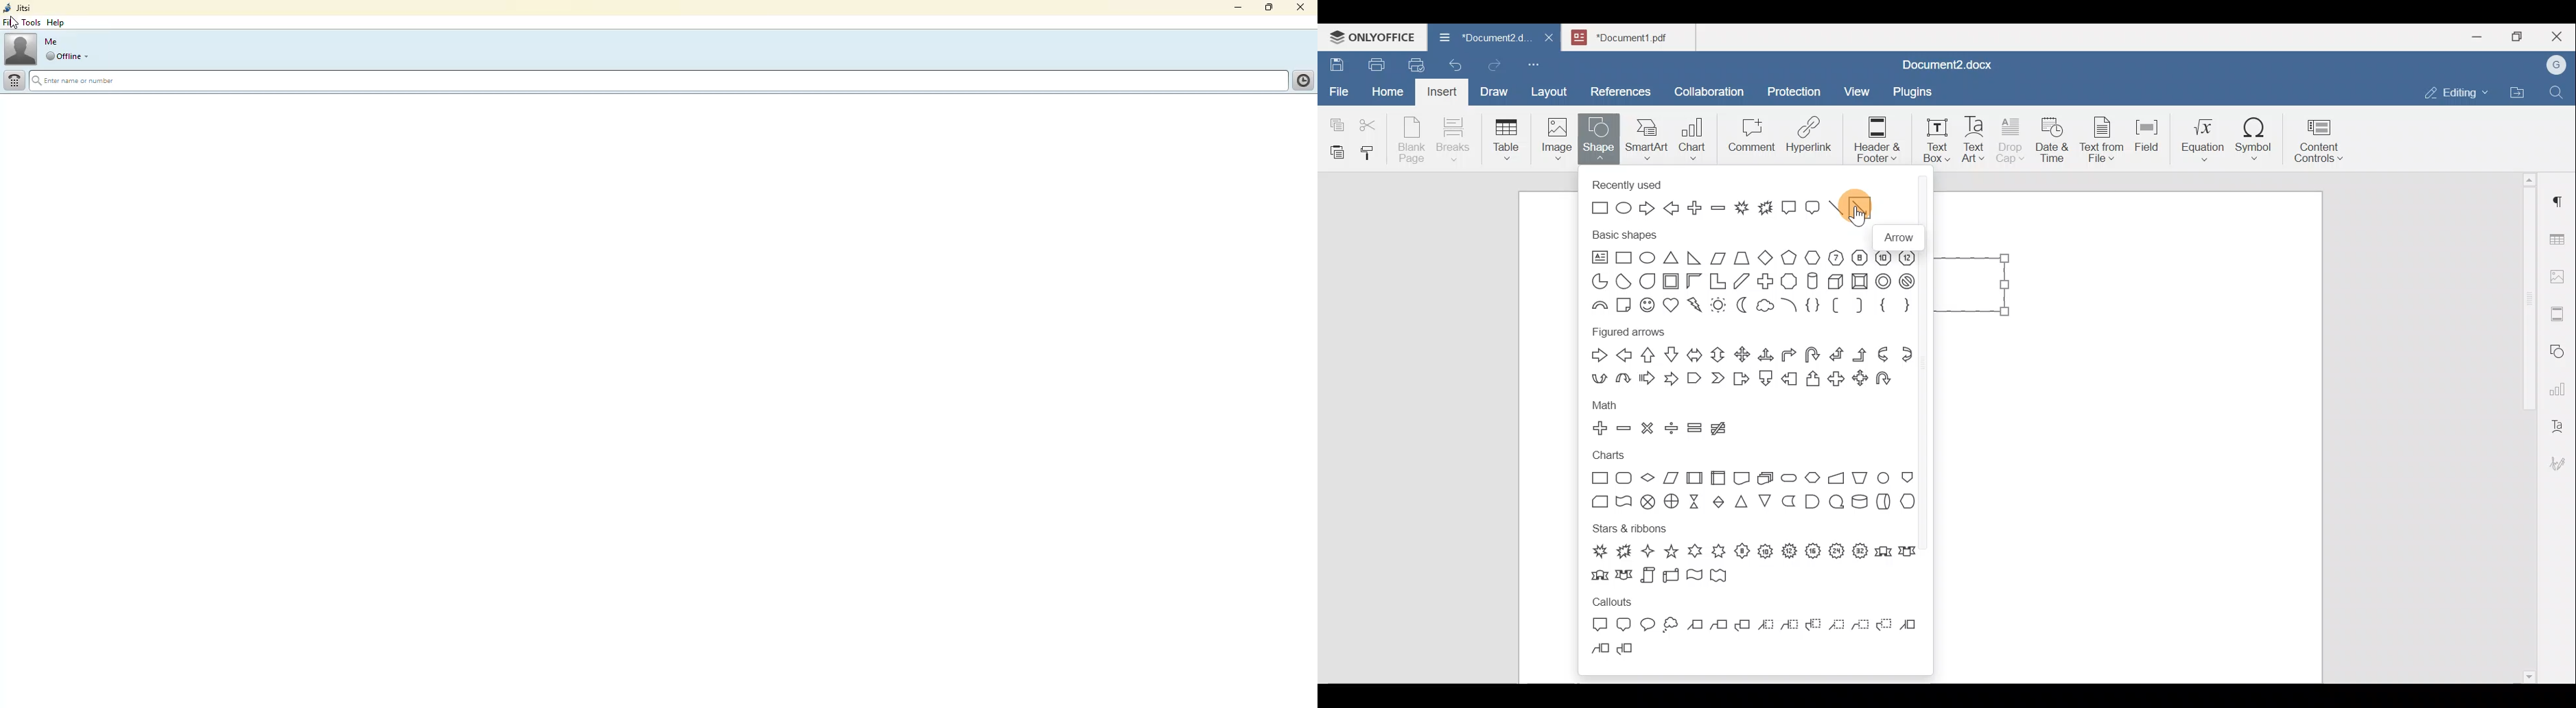 This screenshot has width=2576, height=728. I want to click on Symbol, so click(2255, 143).